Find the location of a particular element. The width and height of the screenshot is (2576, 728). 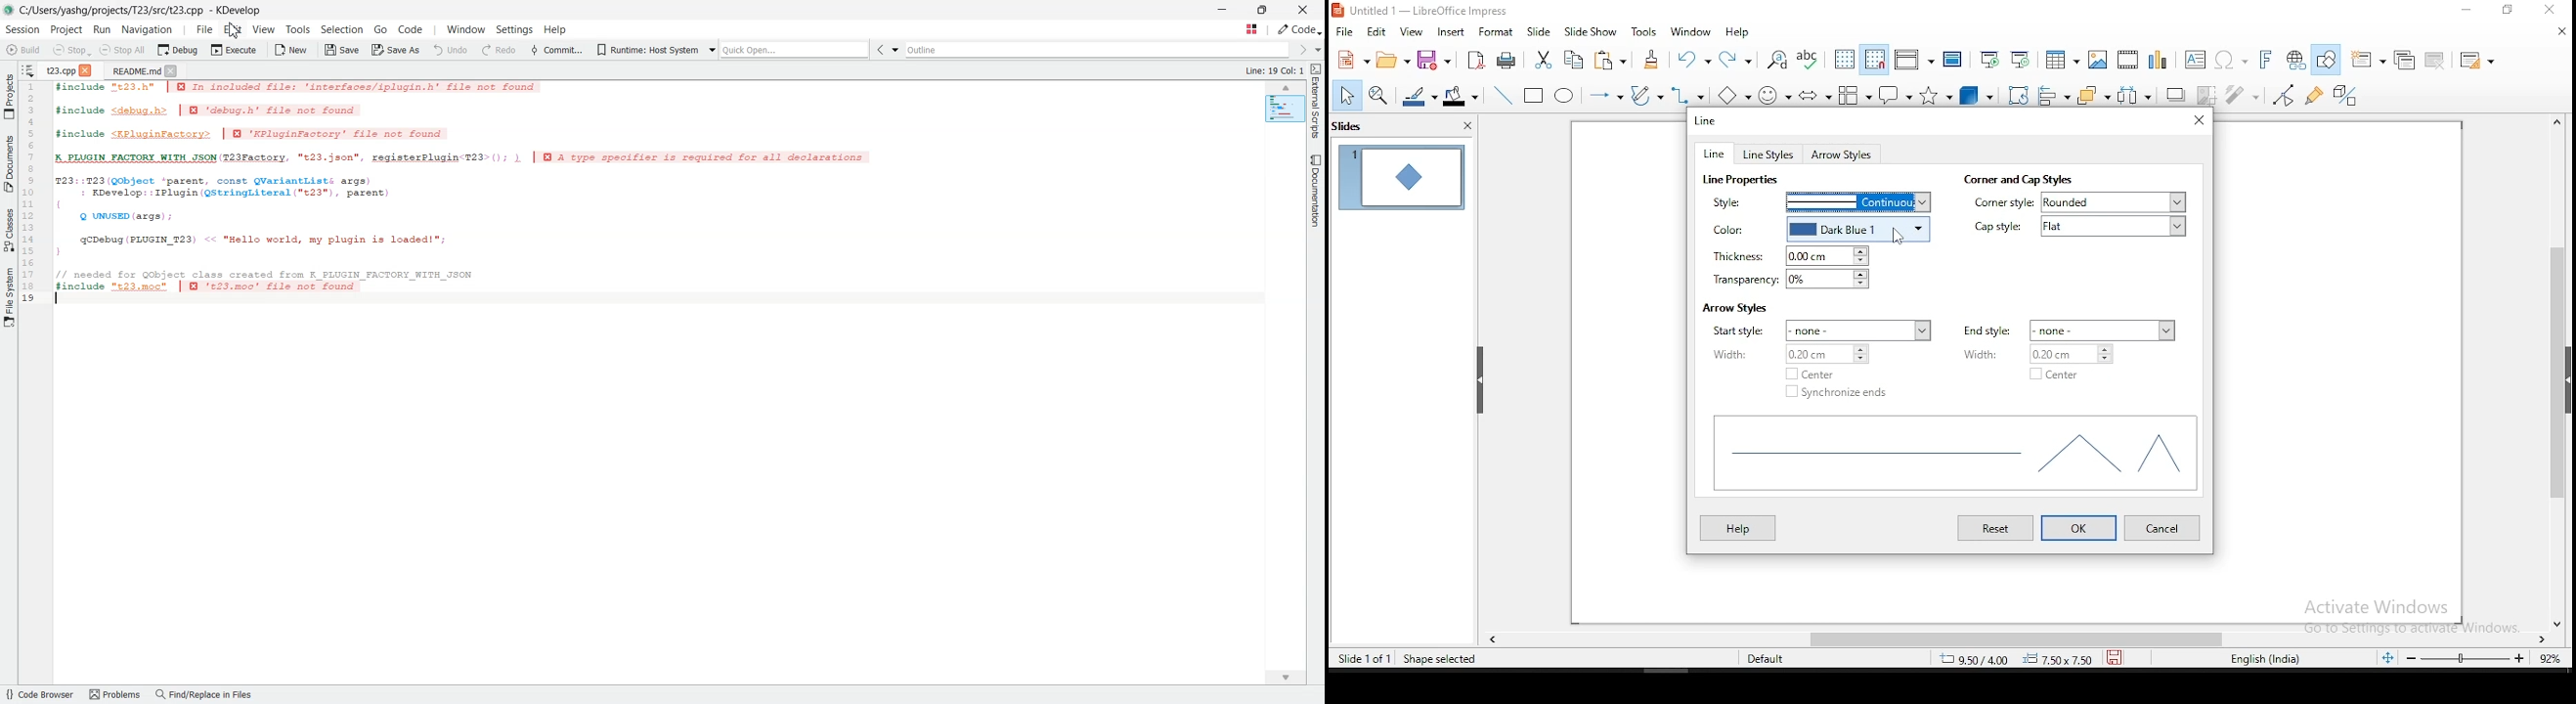

line is located at coordinates (1707, 118).